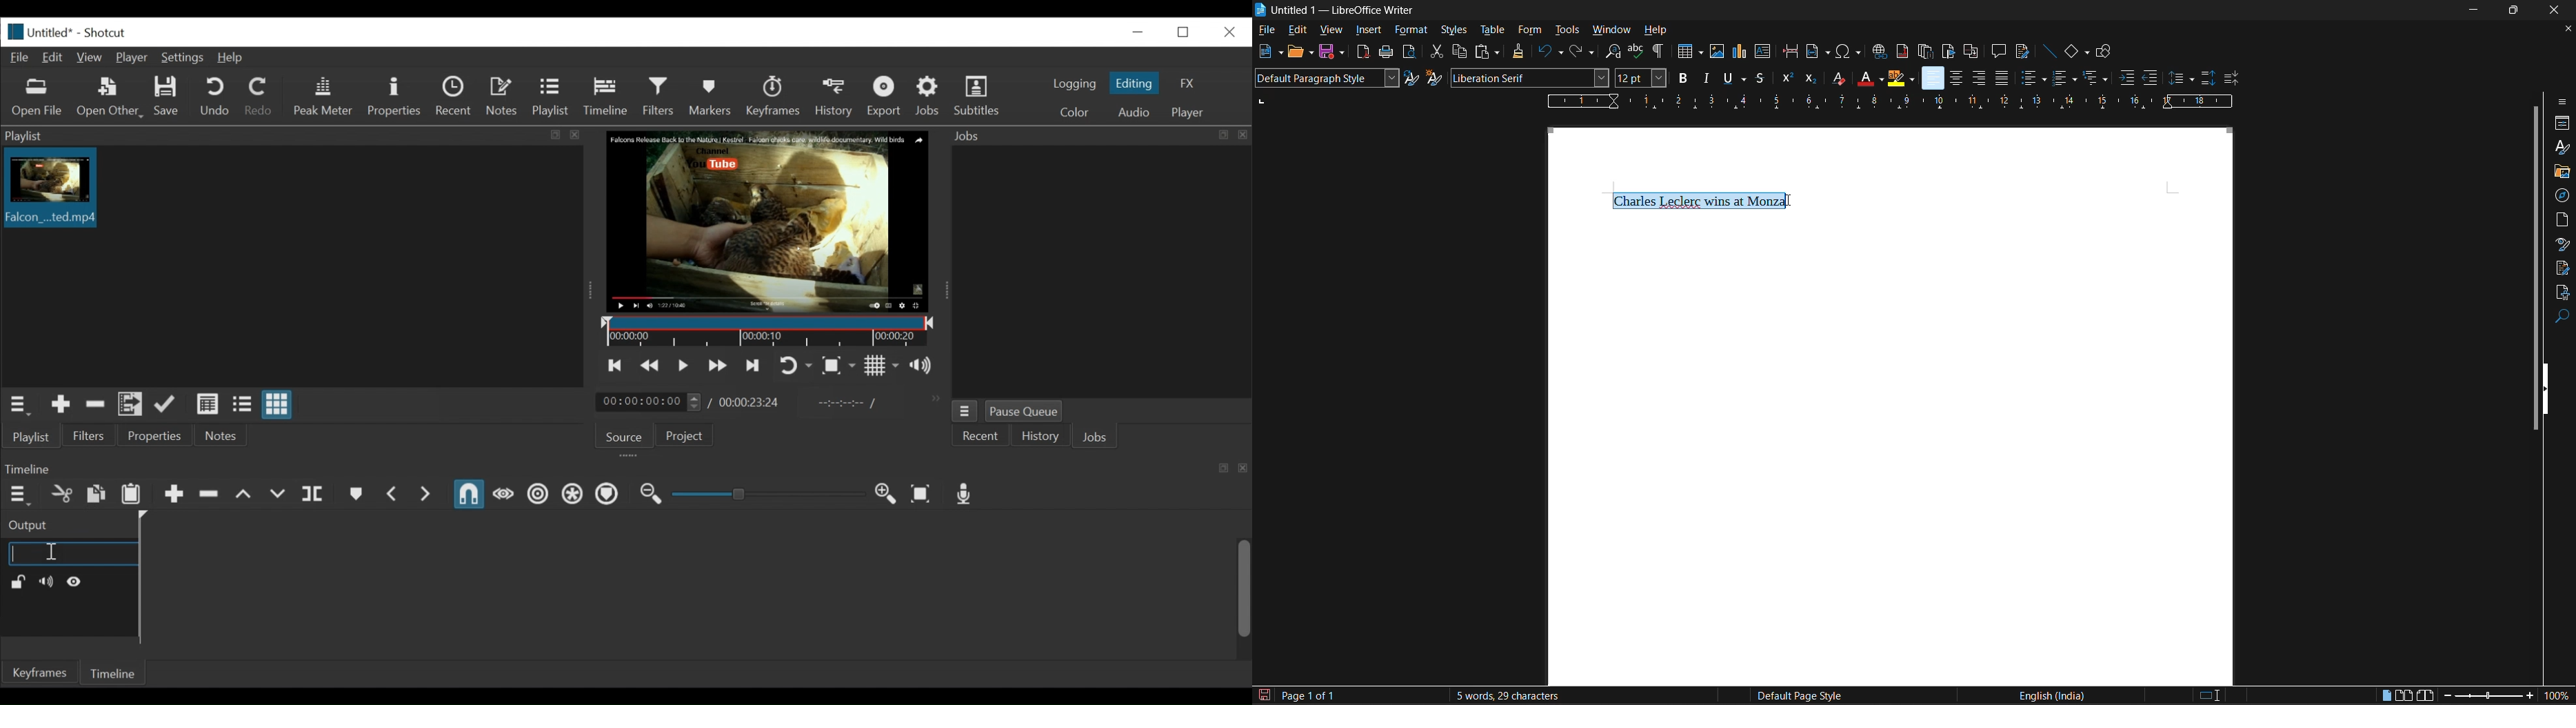  I want to click on Edit, so click(54, 57).